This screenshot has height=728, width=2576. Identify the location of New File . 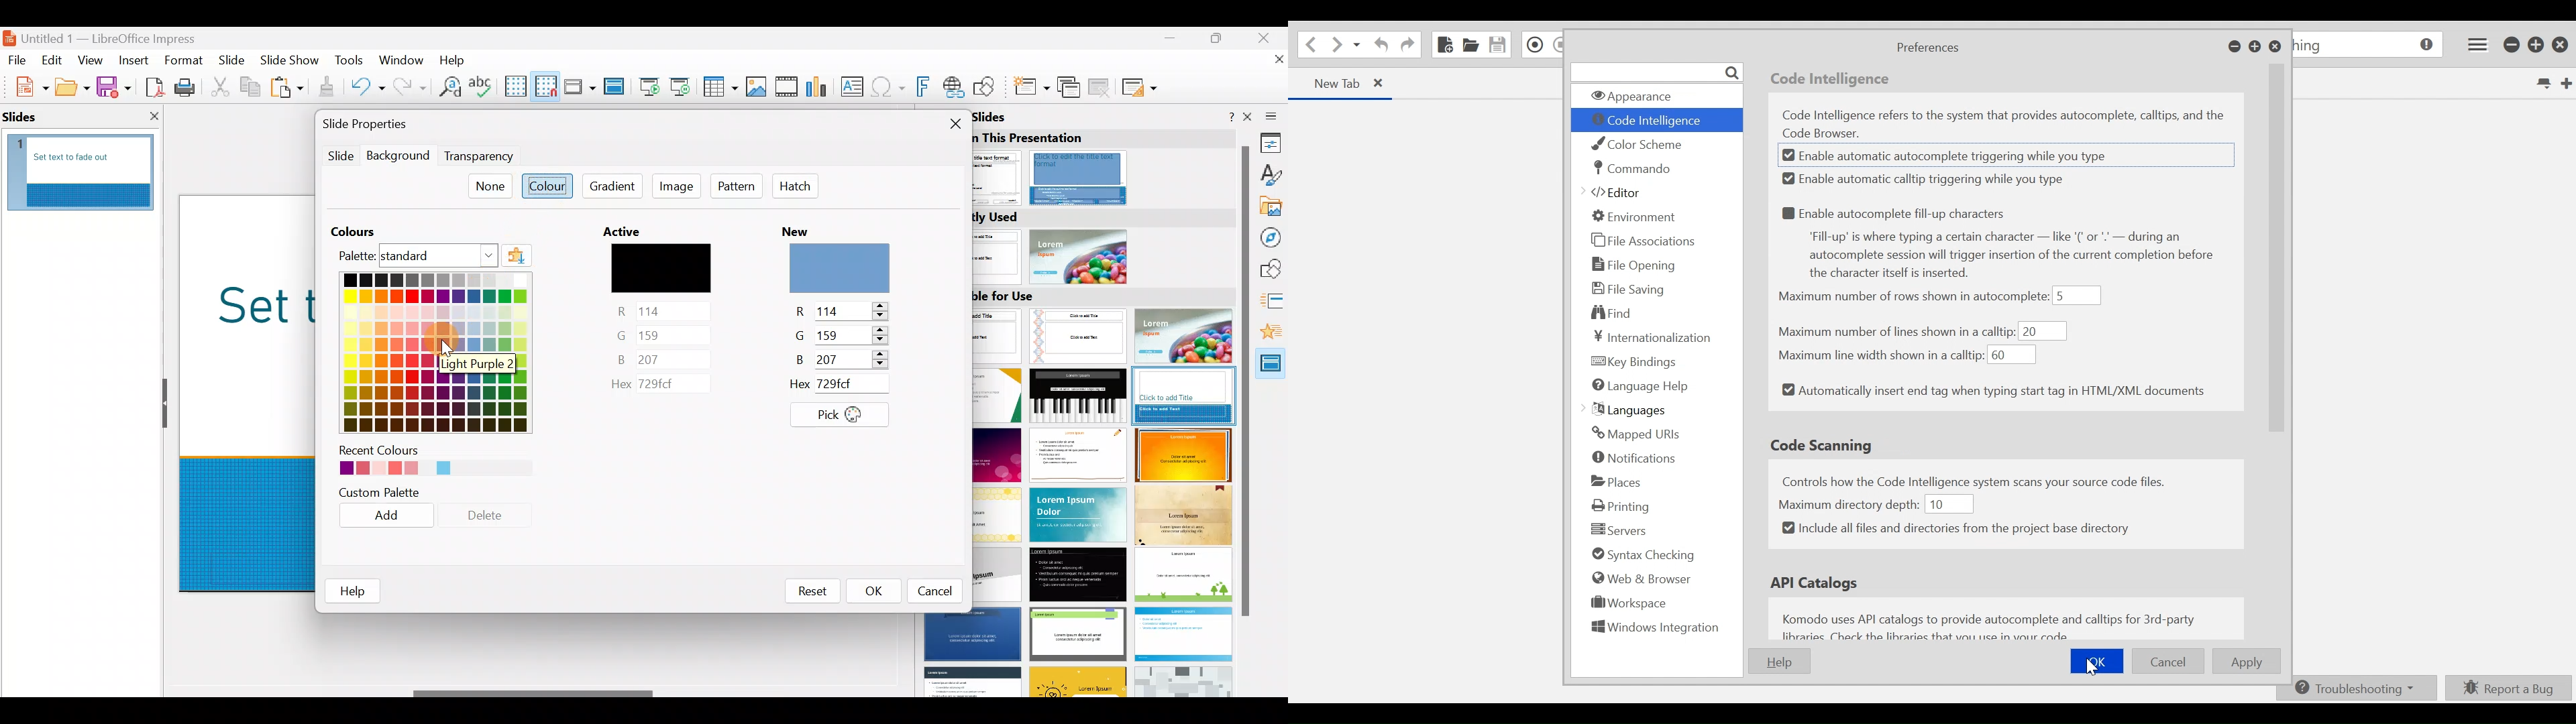
(1444, 44).